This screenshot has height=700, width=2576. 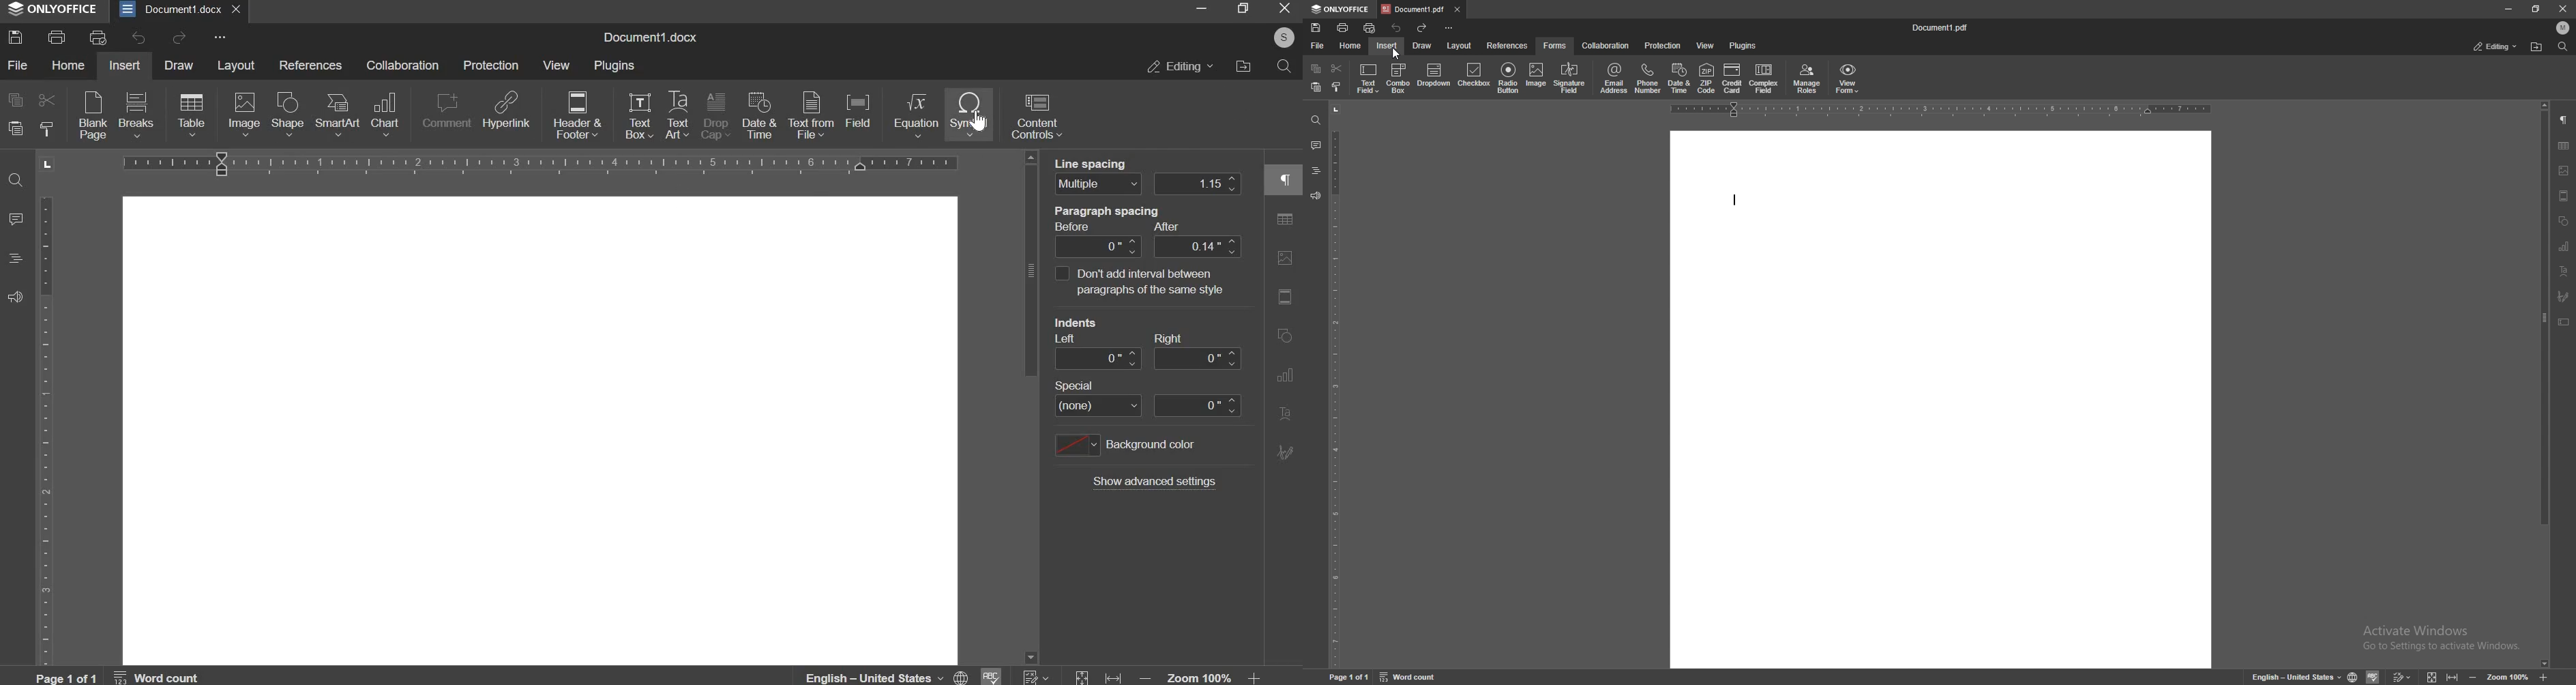 I want to click on workspace, so click(x=1936, y=398).